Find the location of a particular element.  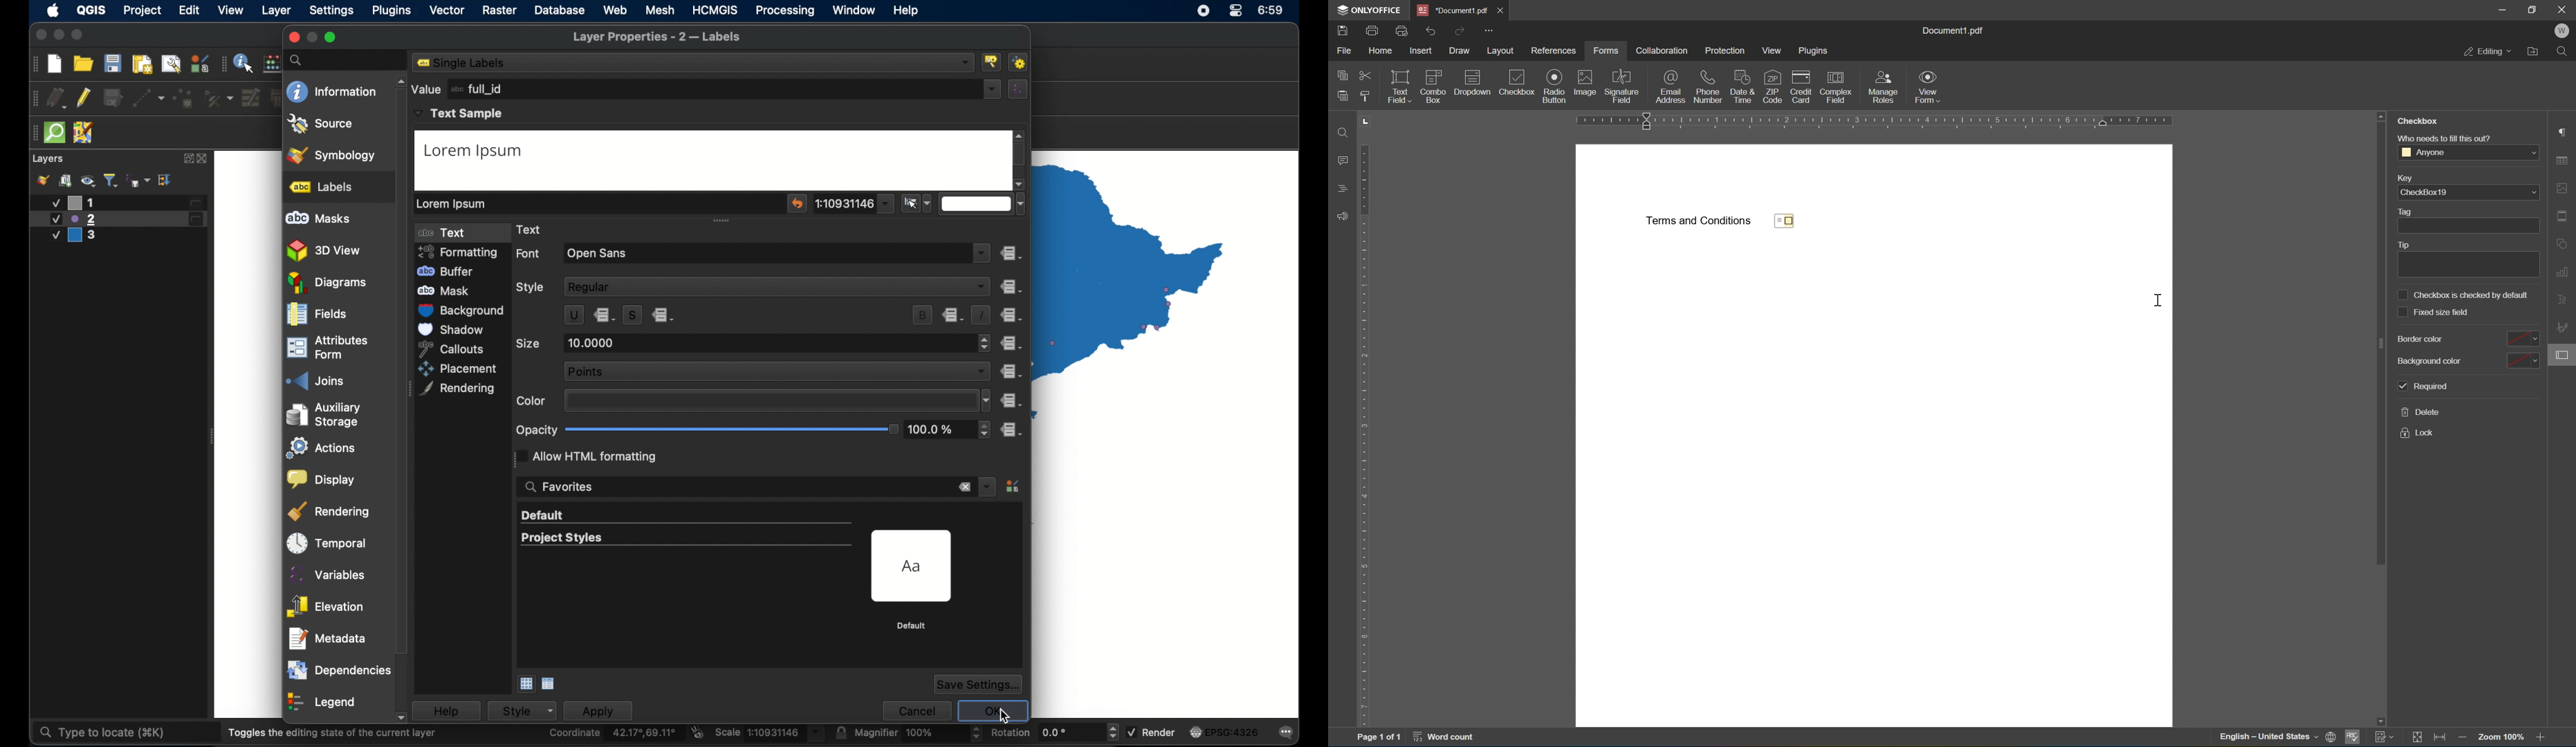

full_id is located at coordinates (479, 89).